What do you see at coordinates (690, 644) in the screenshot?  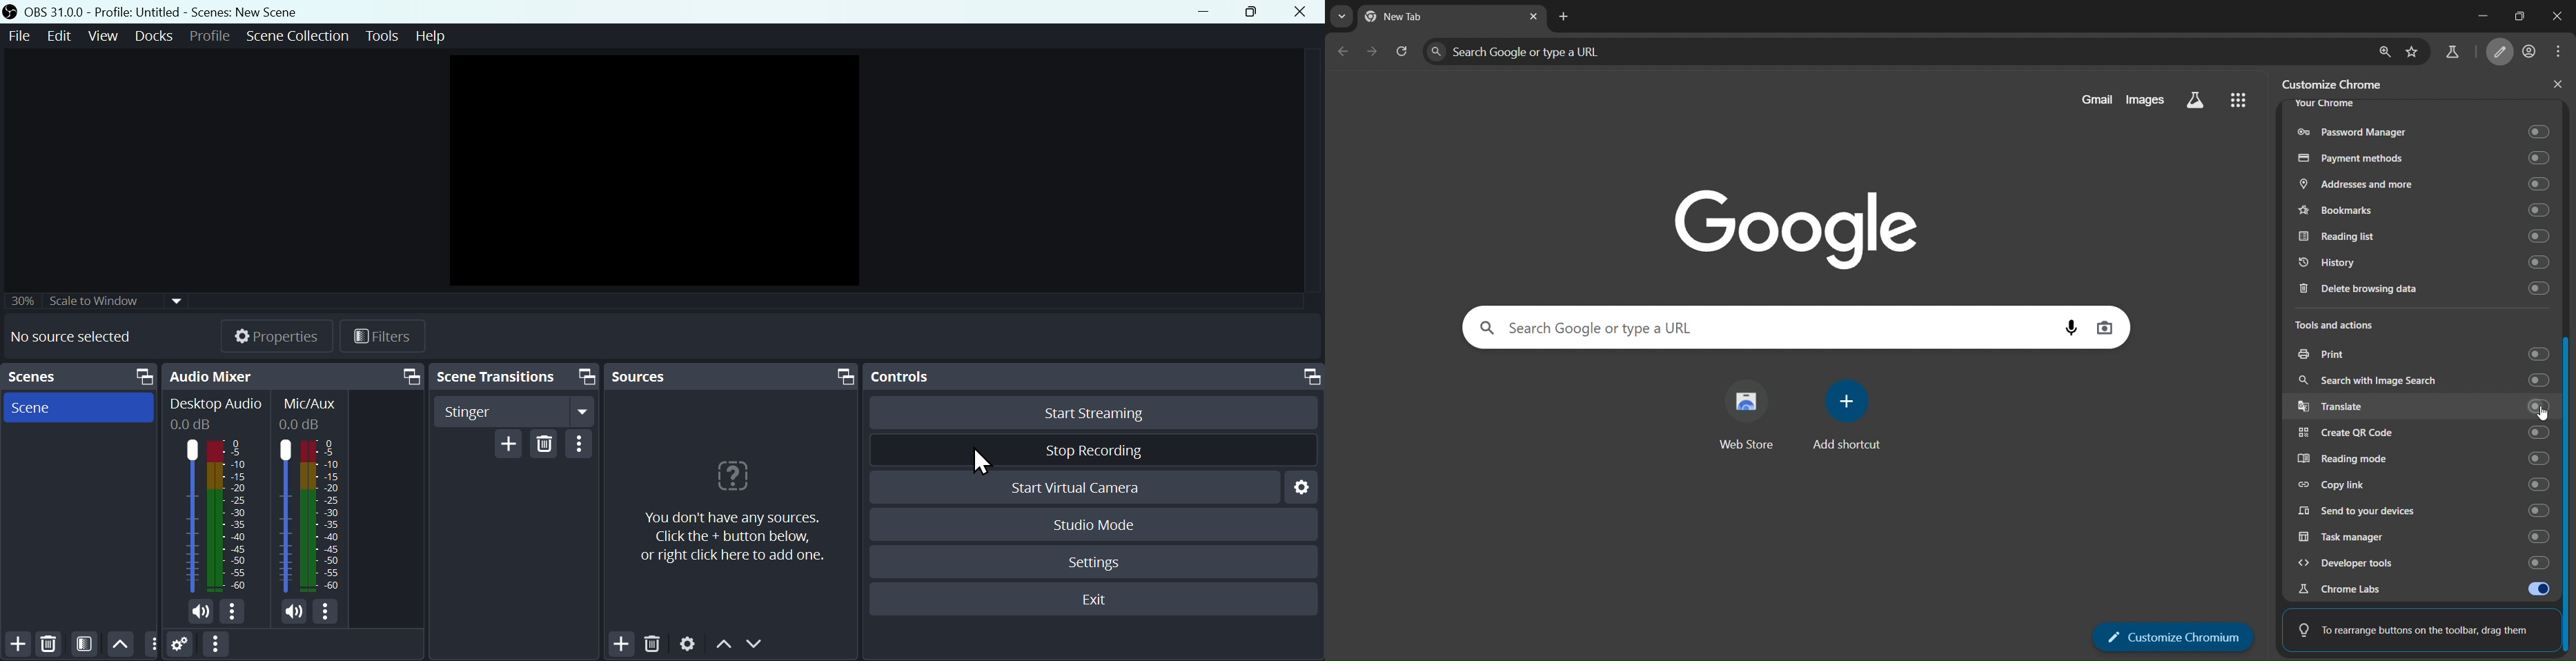 I see `Settings` at bounding box center [690, 644].